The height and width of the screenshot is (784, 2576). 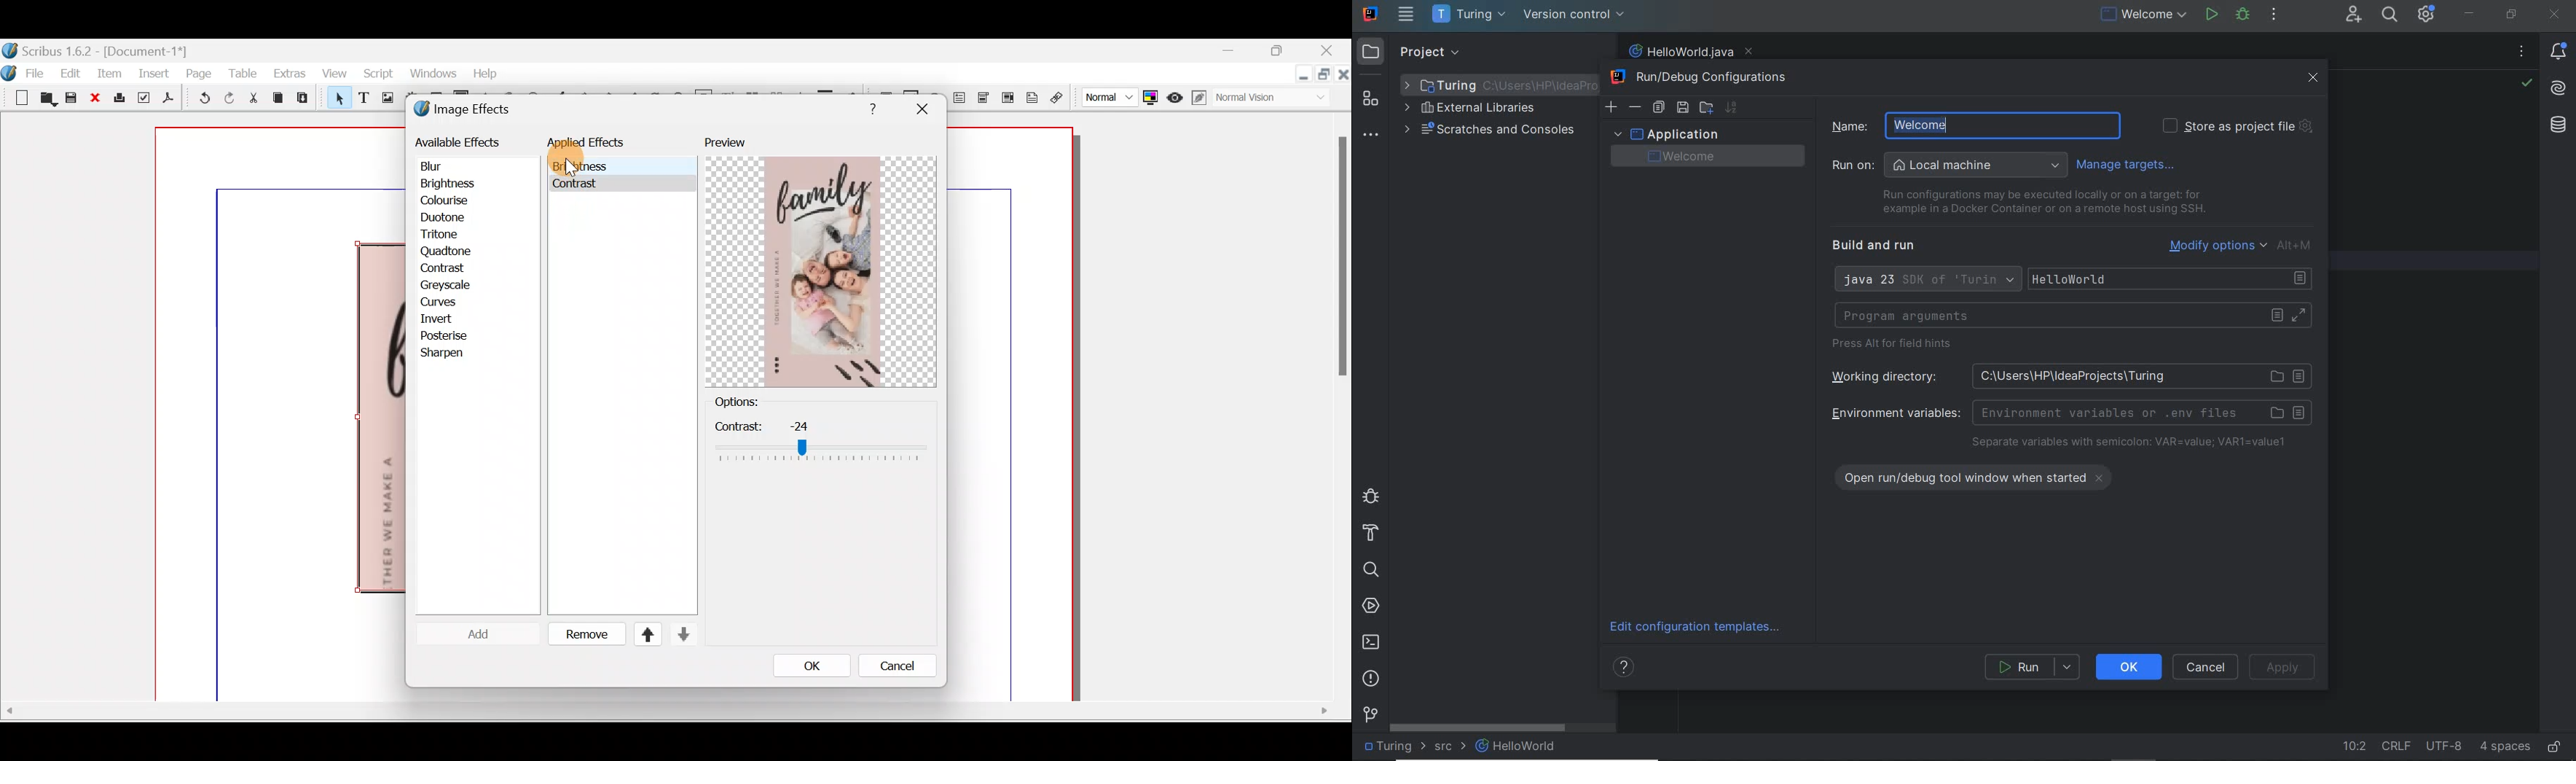 I want to click on , so click(x=664, y=710).